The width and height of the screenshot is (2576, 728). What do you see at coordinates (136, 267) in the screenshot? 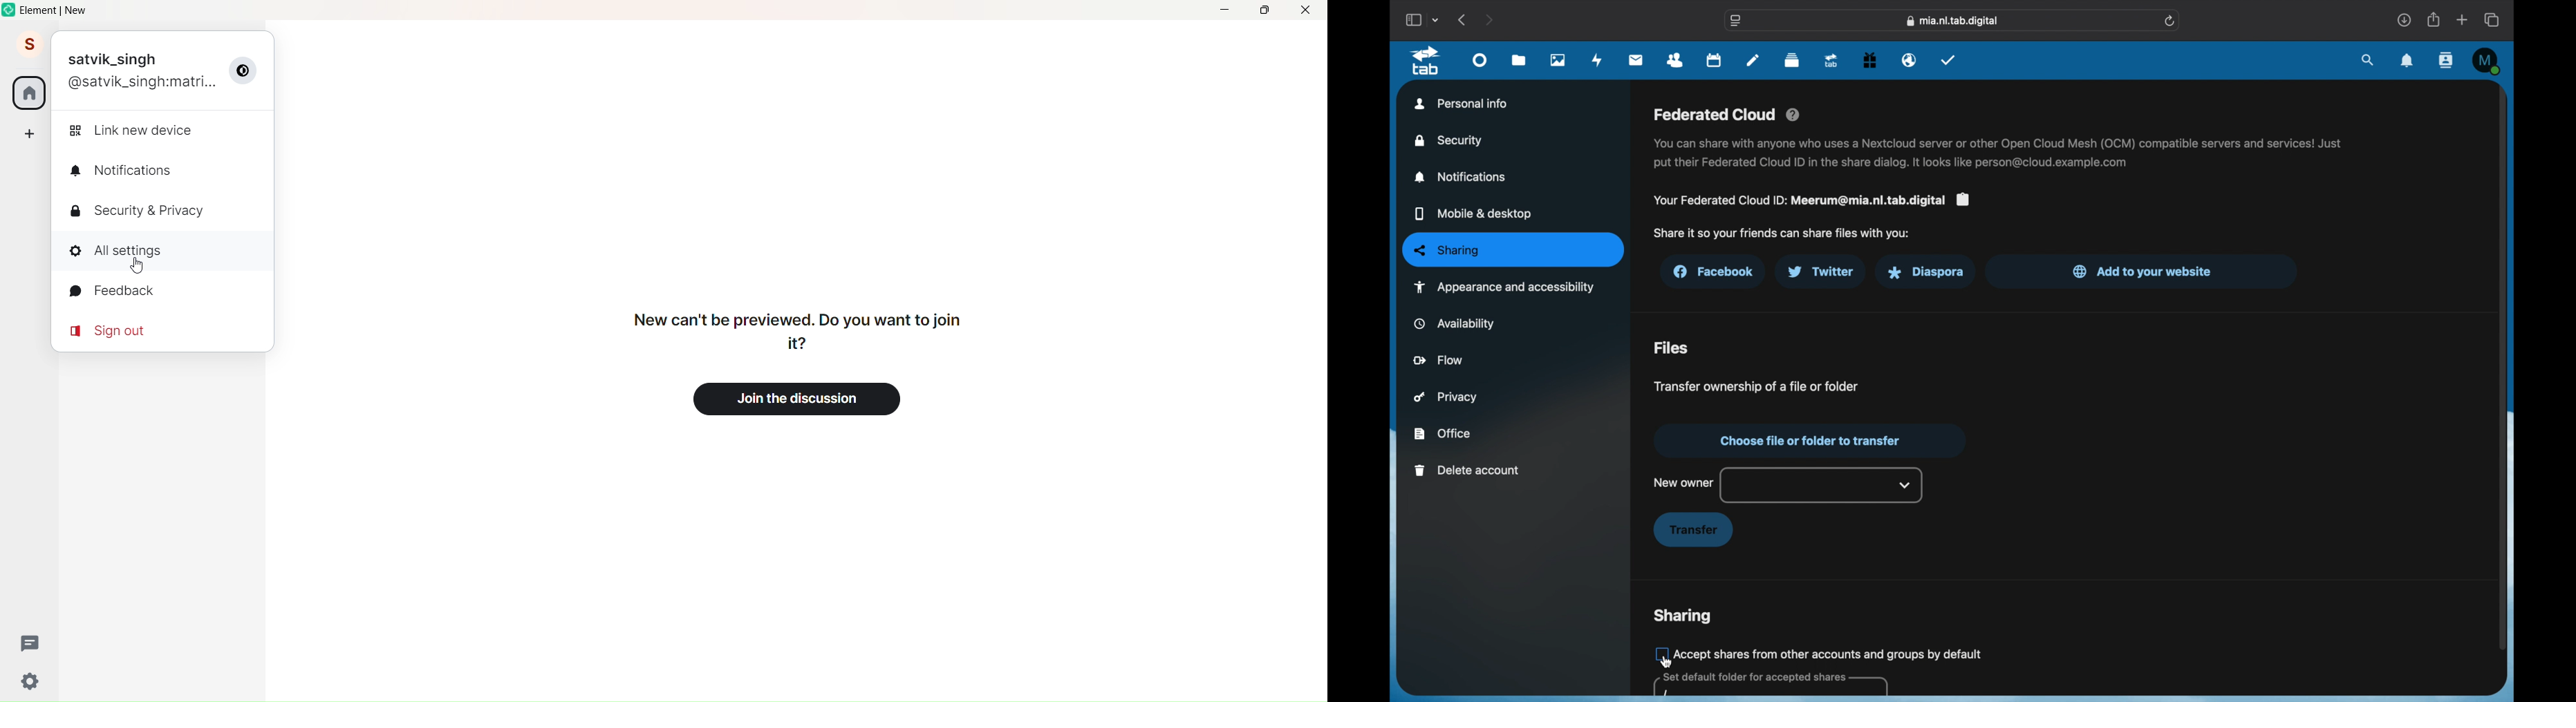
I see `cursor` at bounding box center [136, 267].